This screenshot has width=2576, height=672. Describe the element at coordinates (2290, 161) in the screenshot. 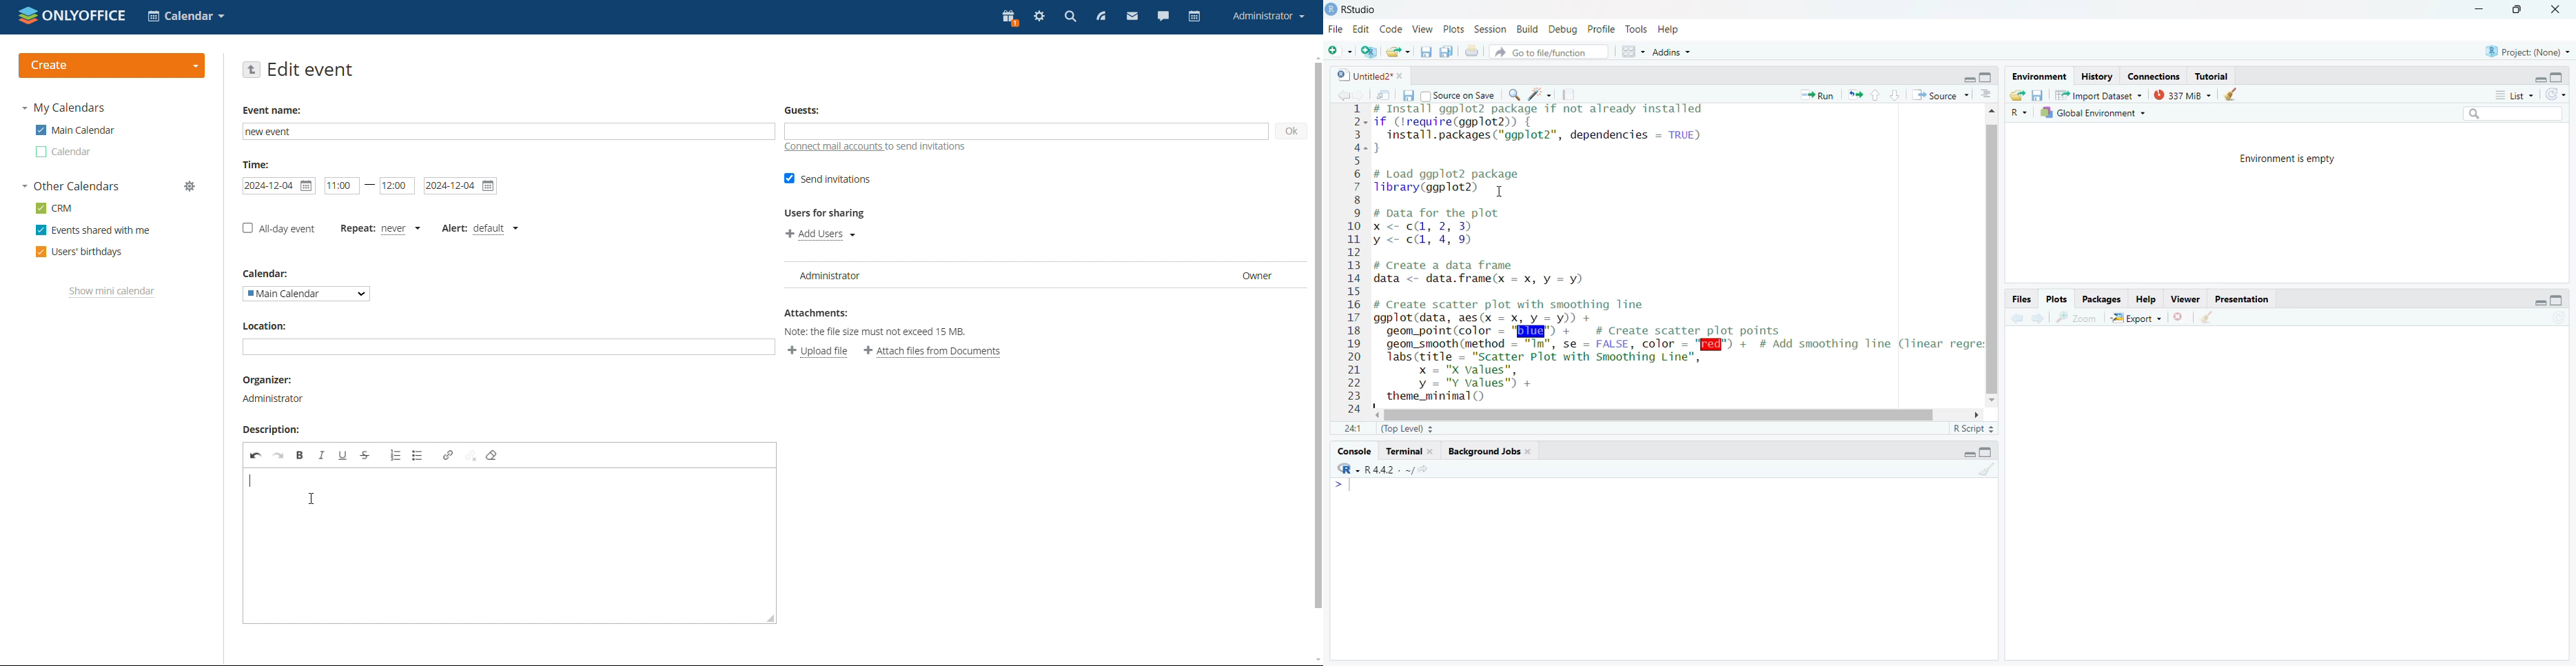

I see `Environment is empty` at that location.